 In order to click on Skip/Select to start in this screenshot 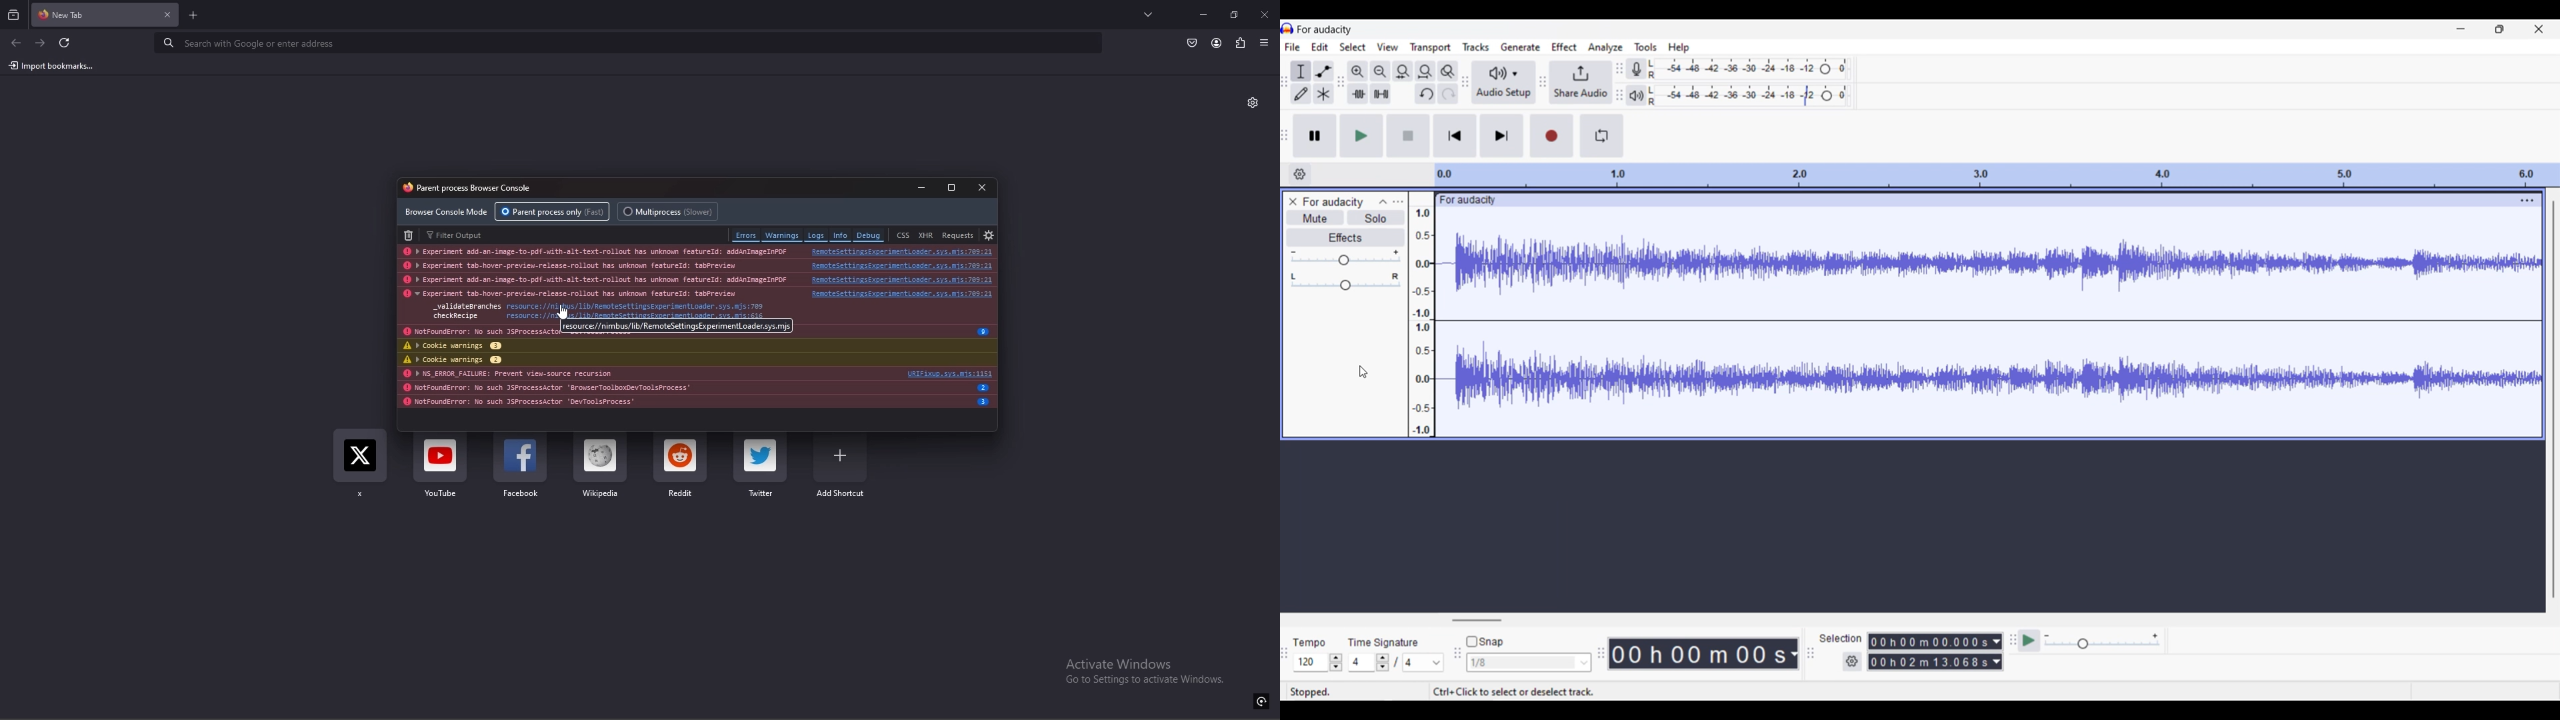, I will do `click(1455, 136)`.